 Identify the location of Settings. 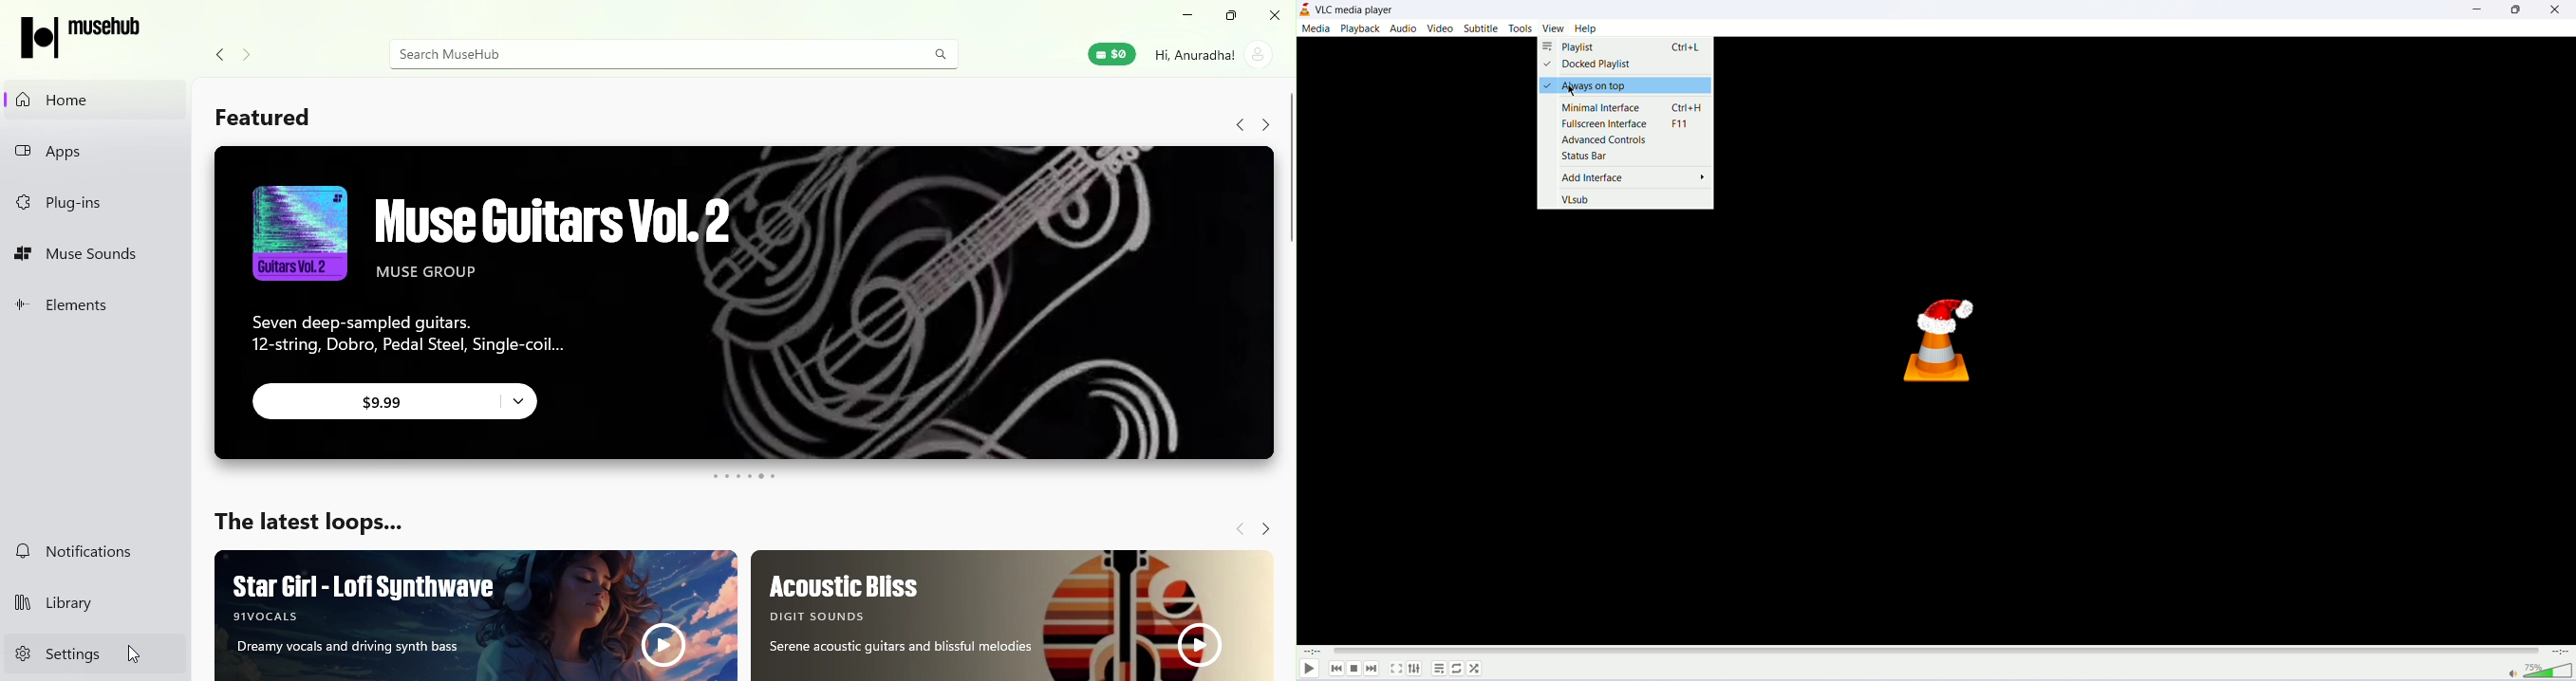
(92, 654).